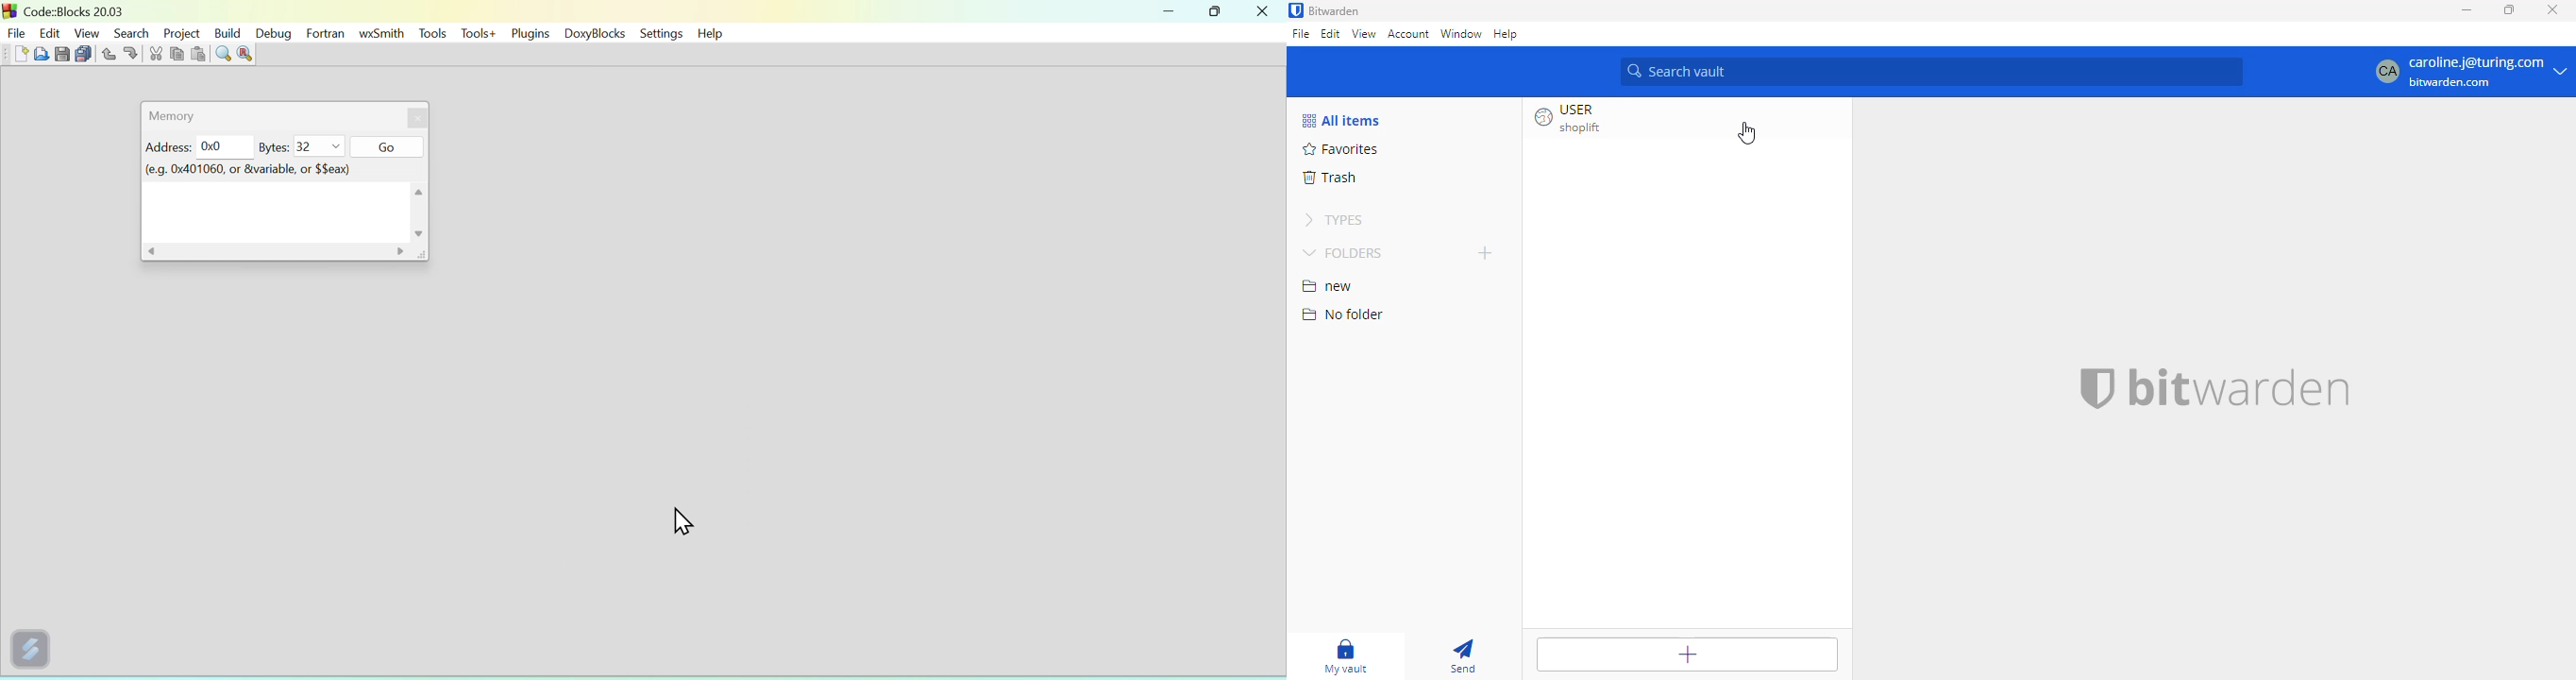 The height and width of the screenshot is (700, 2576). I want to click on cursor, so click(684, 520).